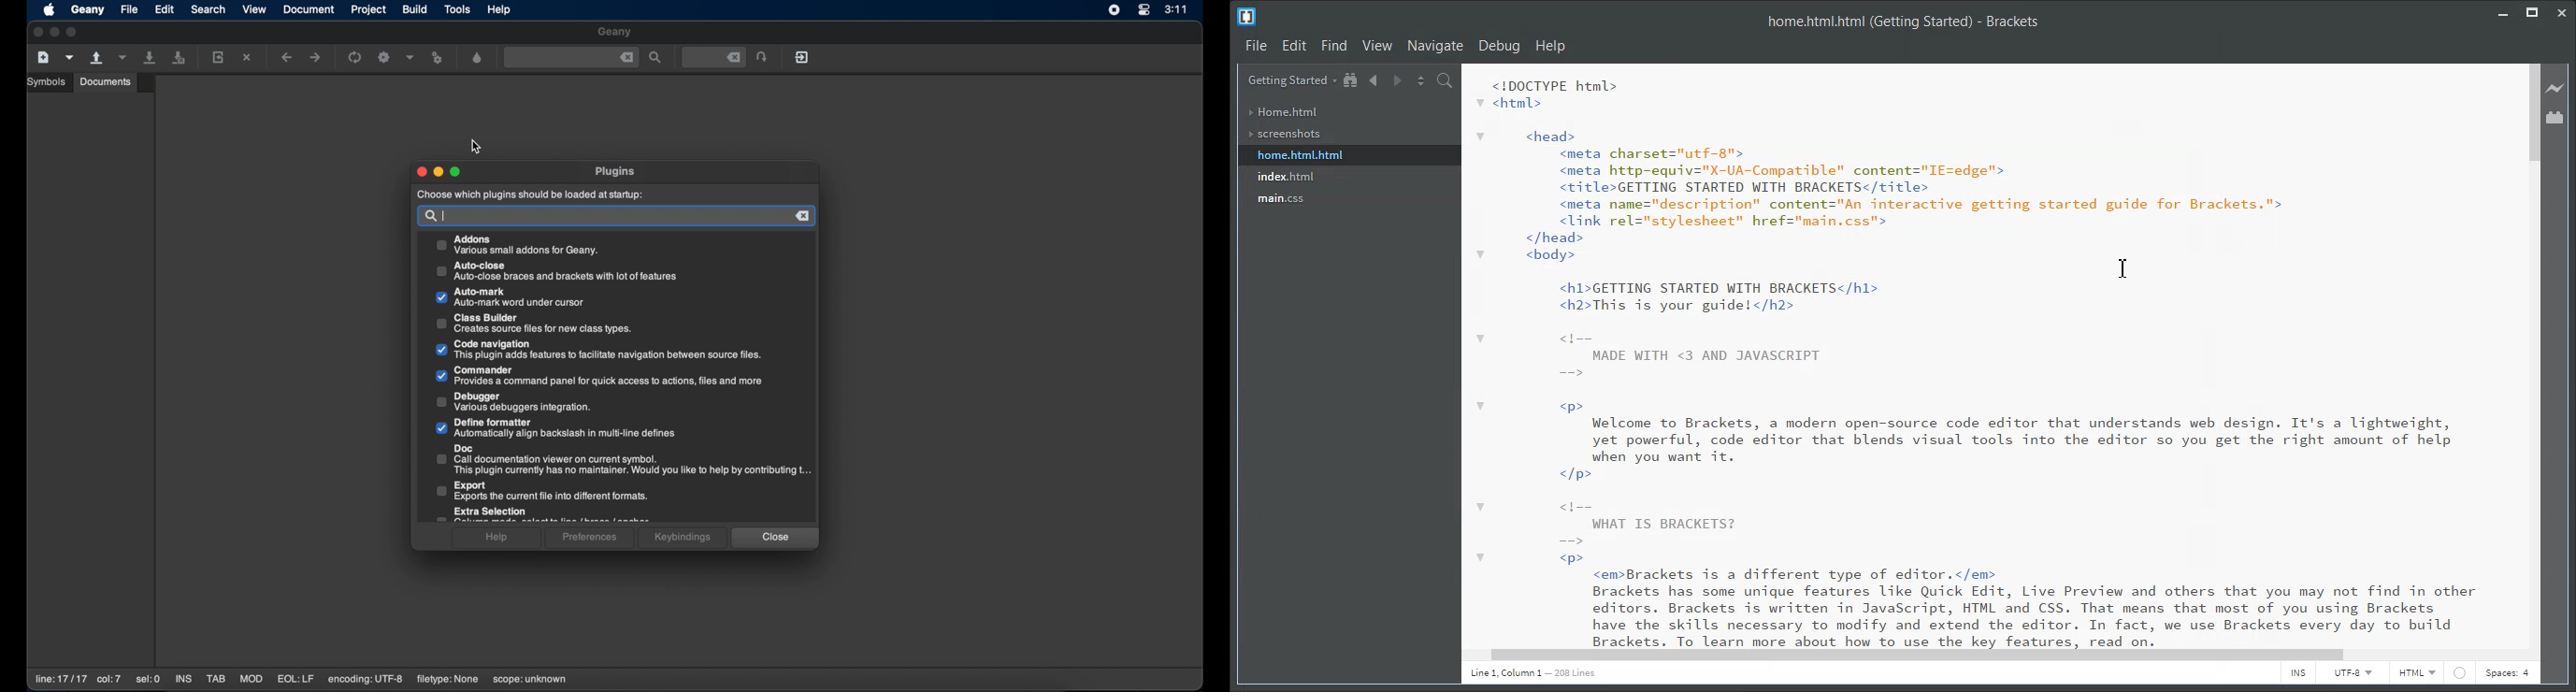  Describe the element at coordinates (2556, 88) in the screenshot. I see `Live preview` at that location.